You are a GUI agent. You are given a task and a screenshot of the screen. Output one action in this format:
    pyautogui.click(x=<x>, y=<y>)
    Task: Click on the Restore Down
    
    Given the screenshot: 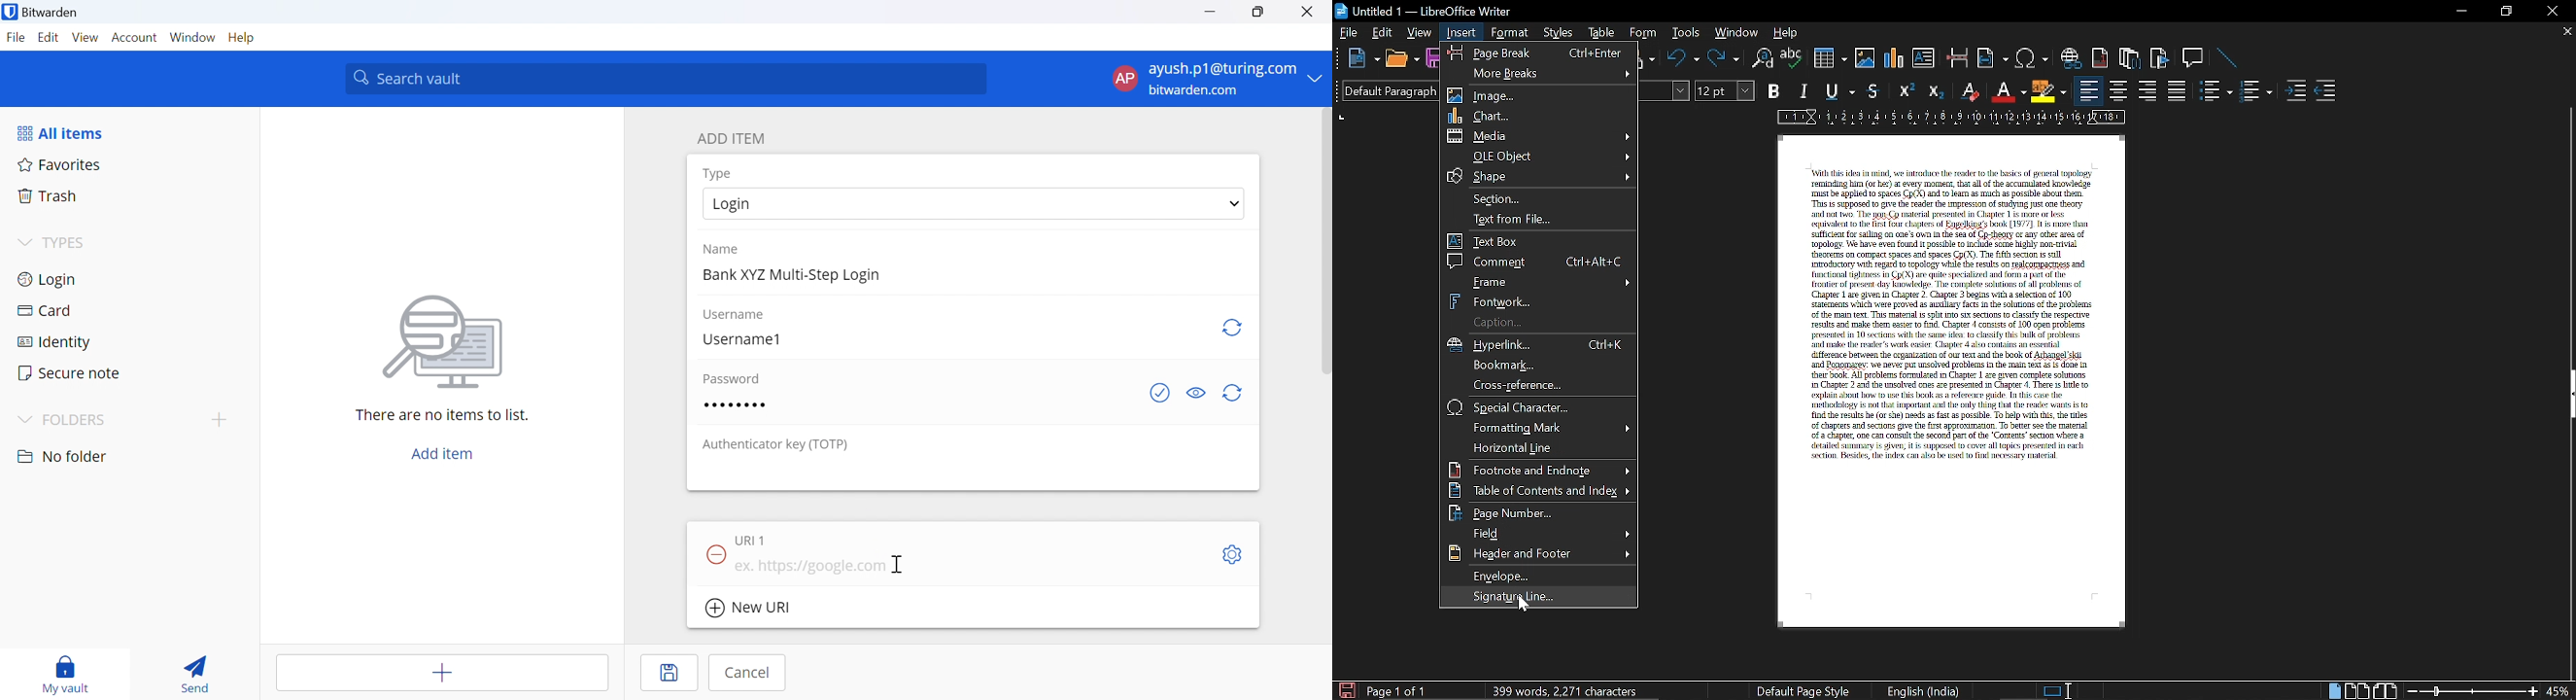 What is the action you would take?
    pyautogui.click(x=1260, y=12)
    